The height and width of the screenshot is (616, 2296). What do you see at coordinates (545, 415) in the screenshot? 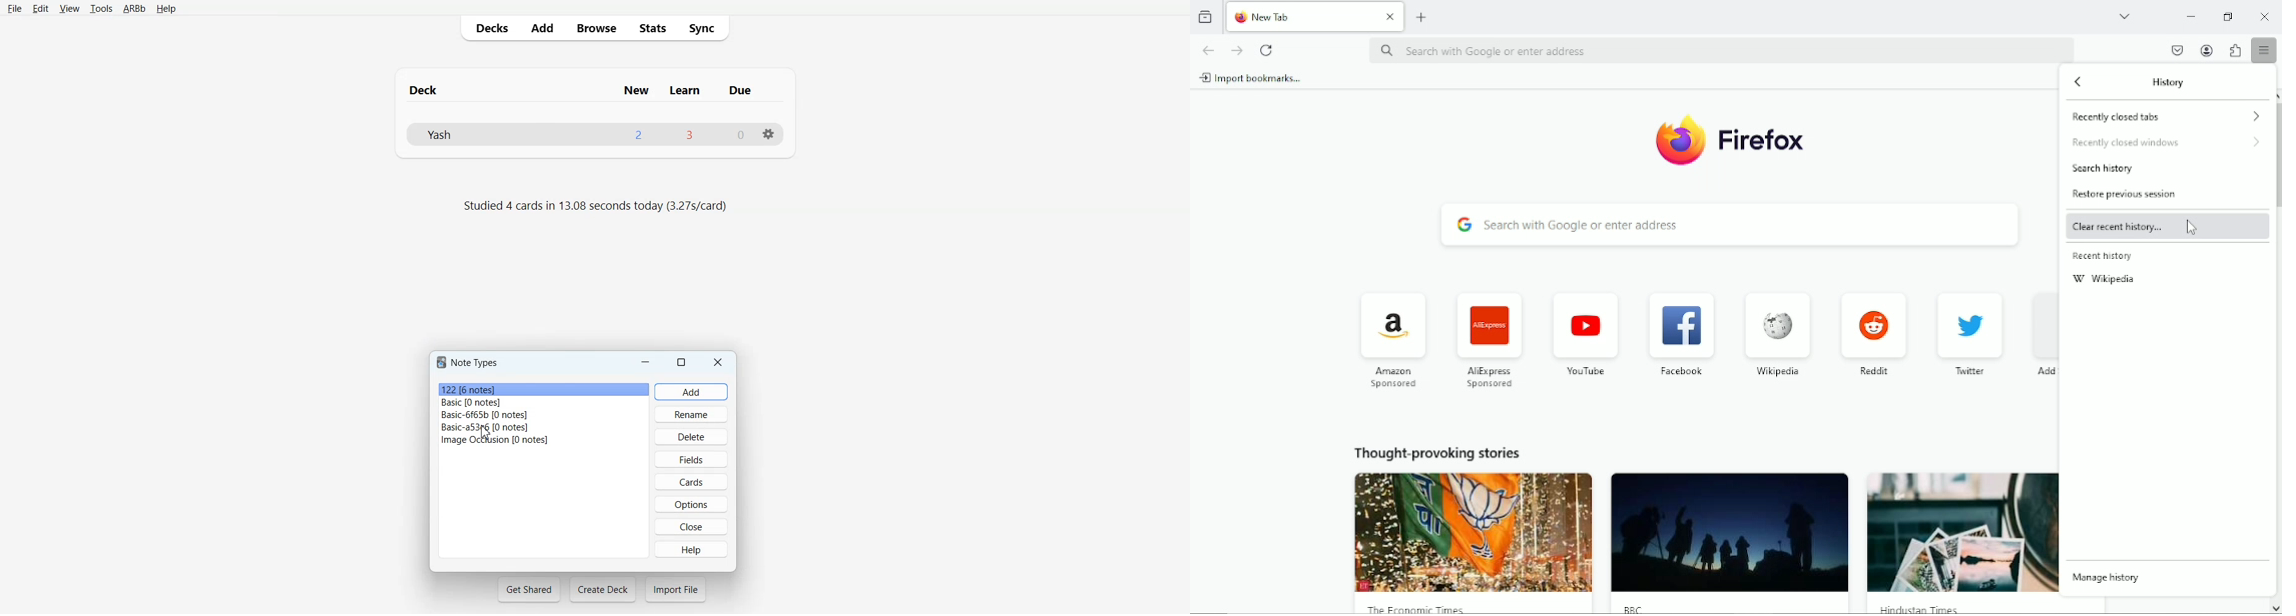
I see `Basic-6f65b[0 notes]` at bounding box center [545, 415].